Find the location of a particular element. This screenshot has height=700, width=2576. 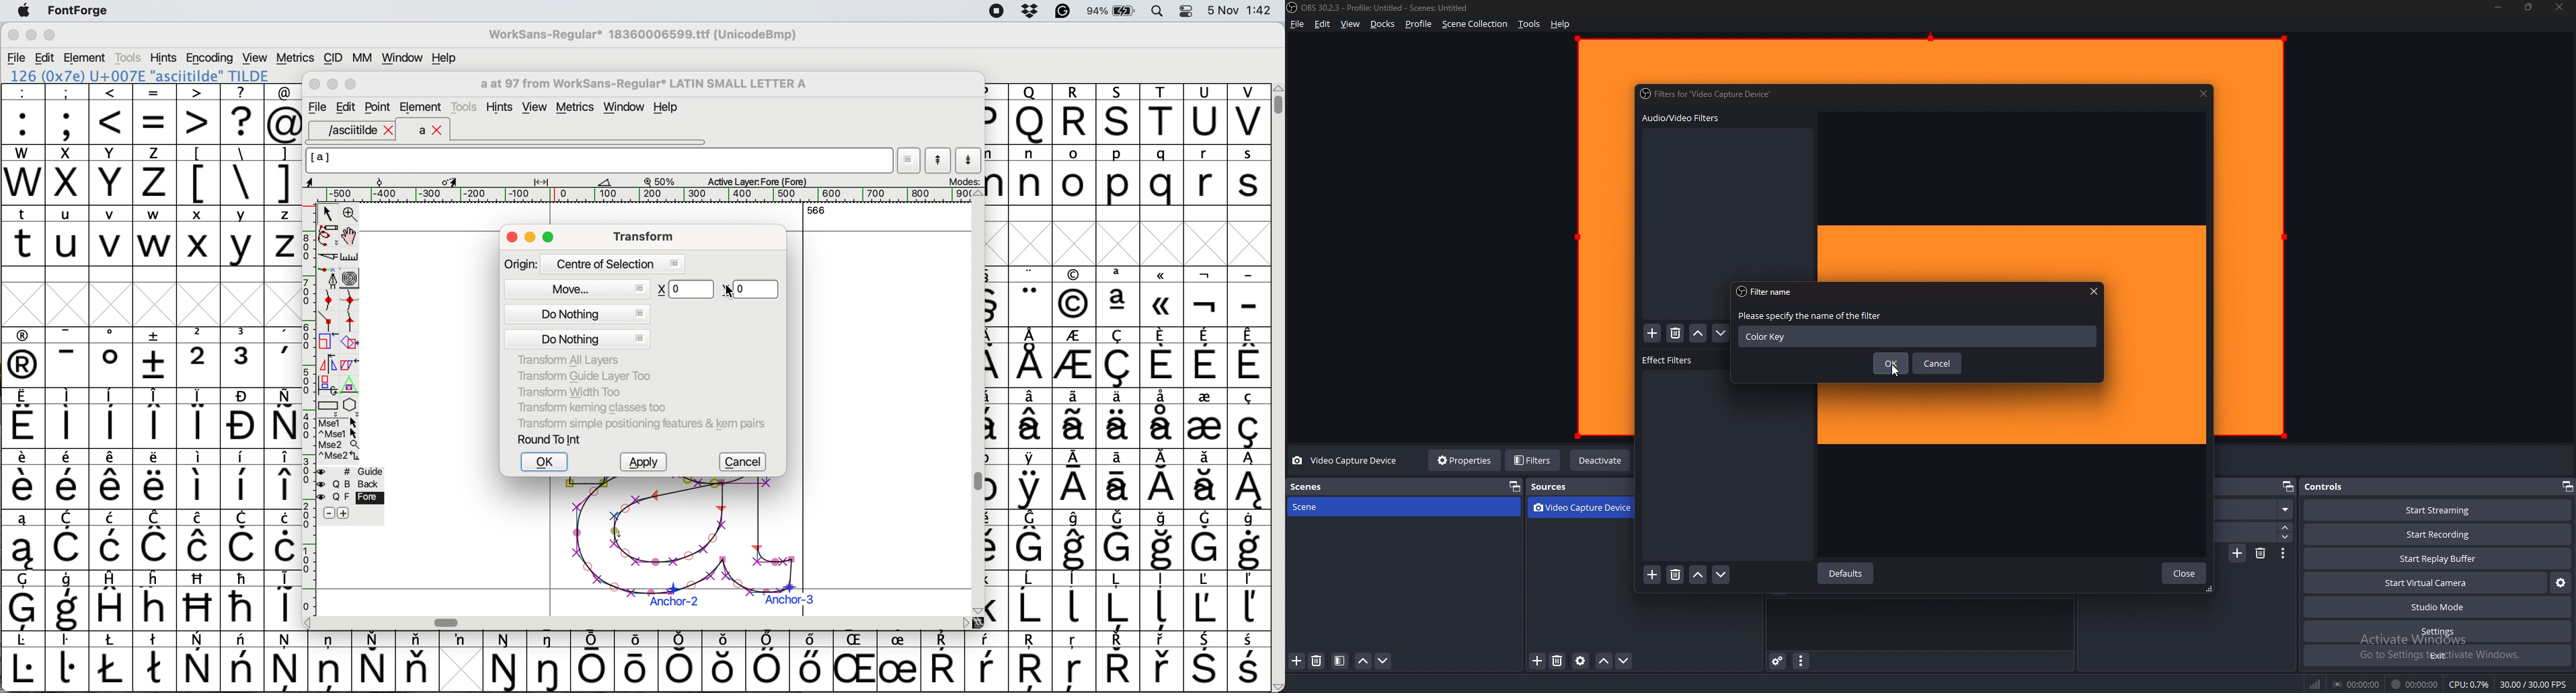

cursor is located at coordinates (727, 291).